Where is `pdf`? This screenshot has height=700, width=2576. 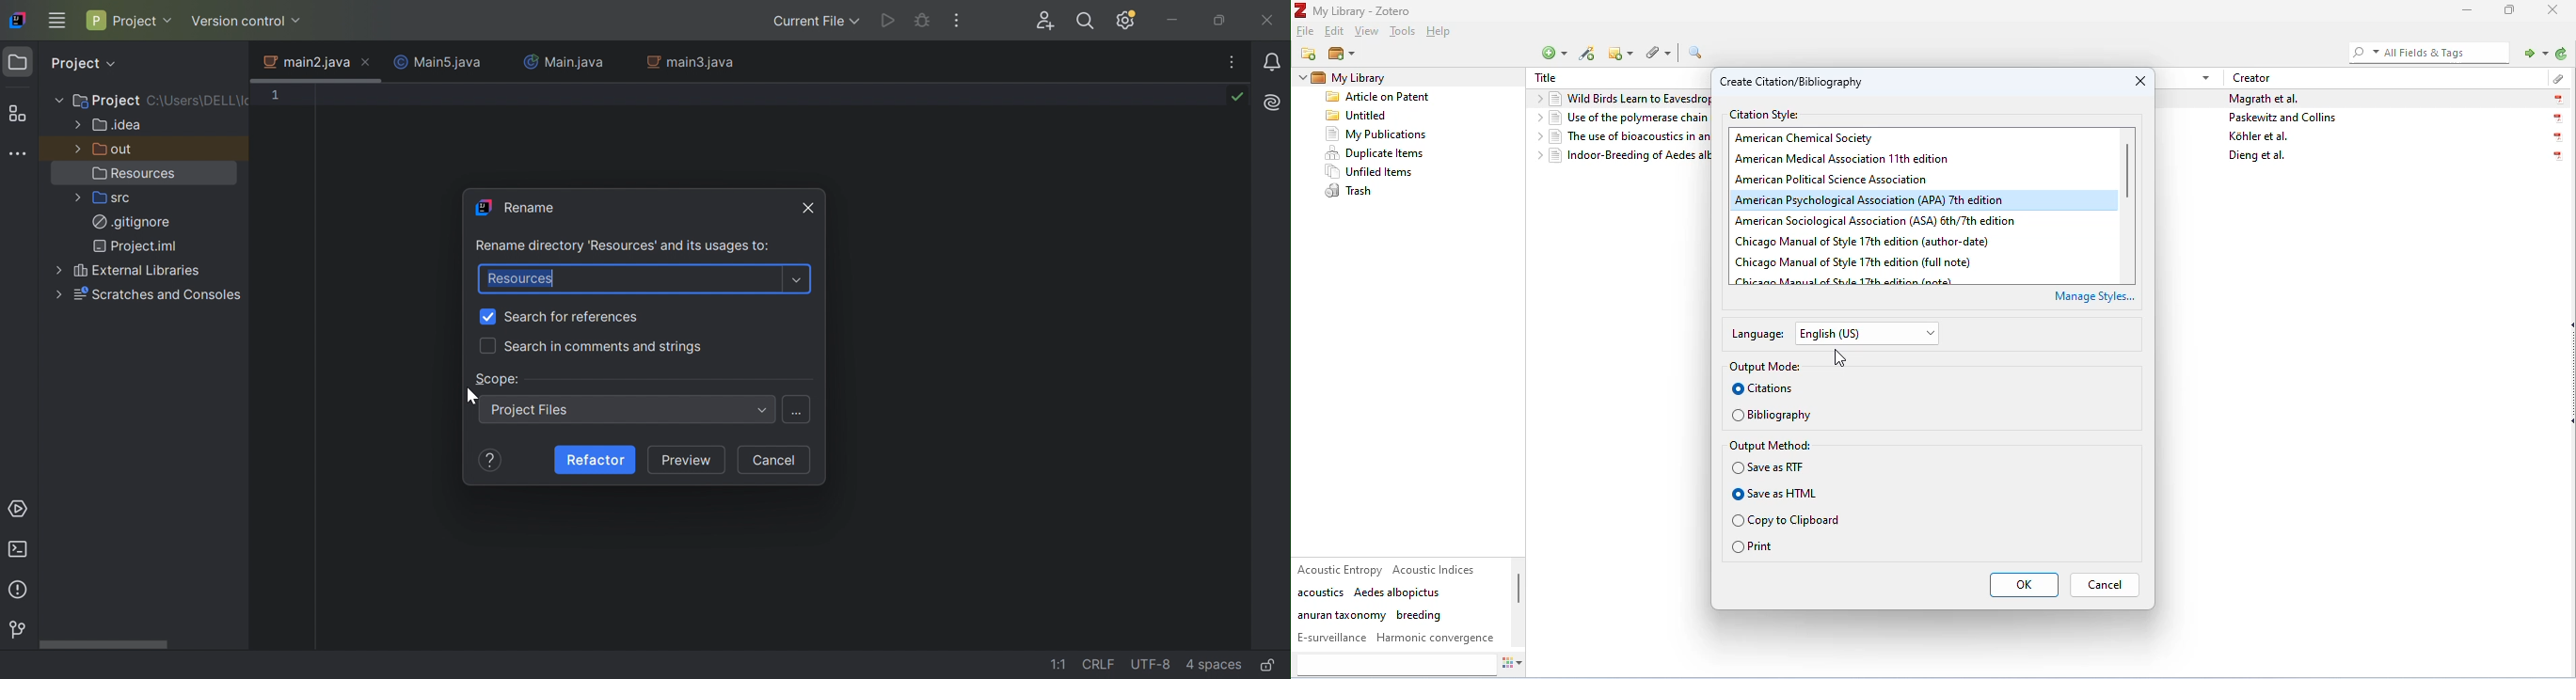
pdf is located at coordinates (2554, 157).